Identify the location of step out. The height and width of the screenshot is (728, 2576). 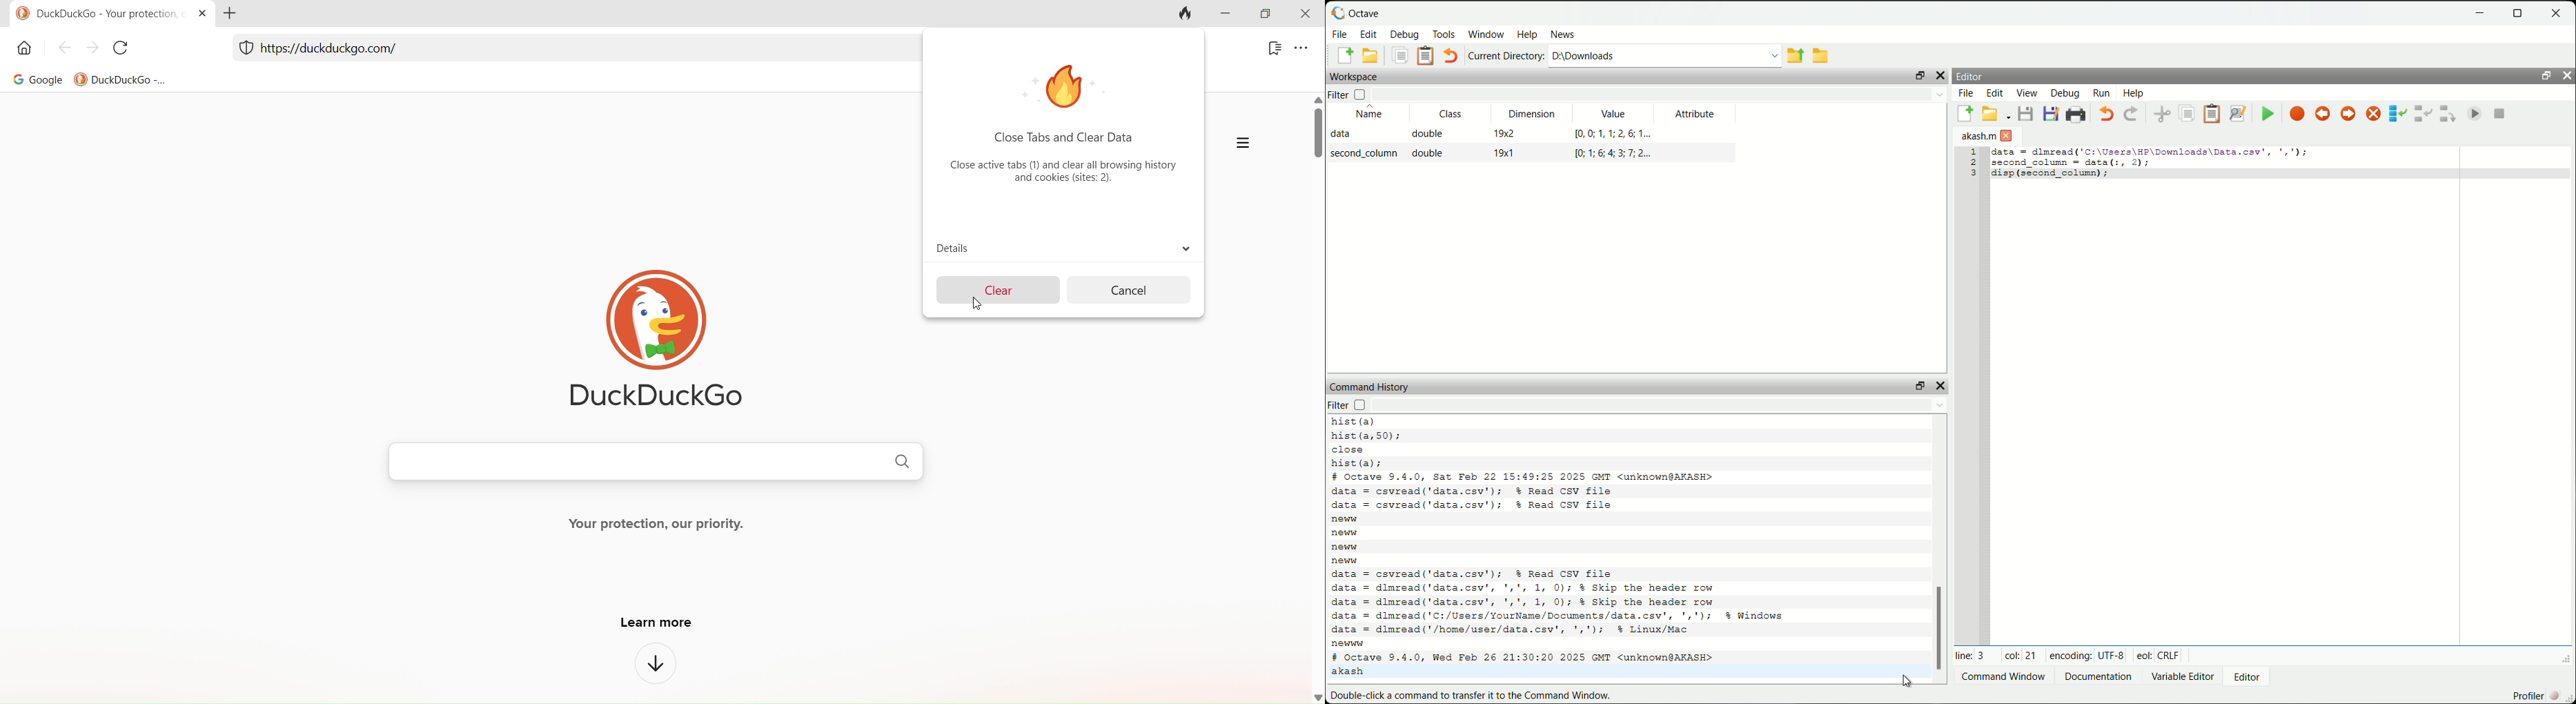
(2447, 115).